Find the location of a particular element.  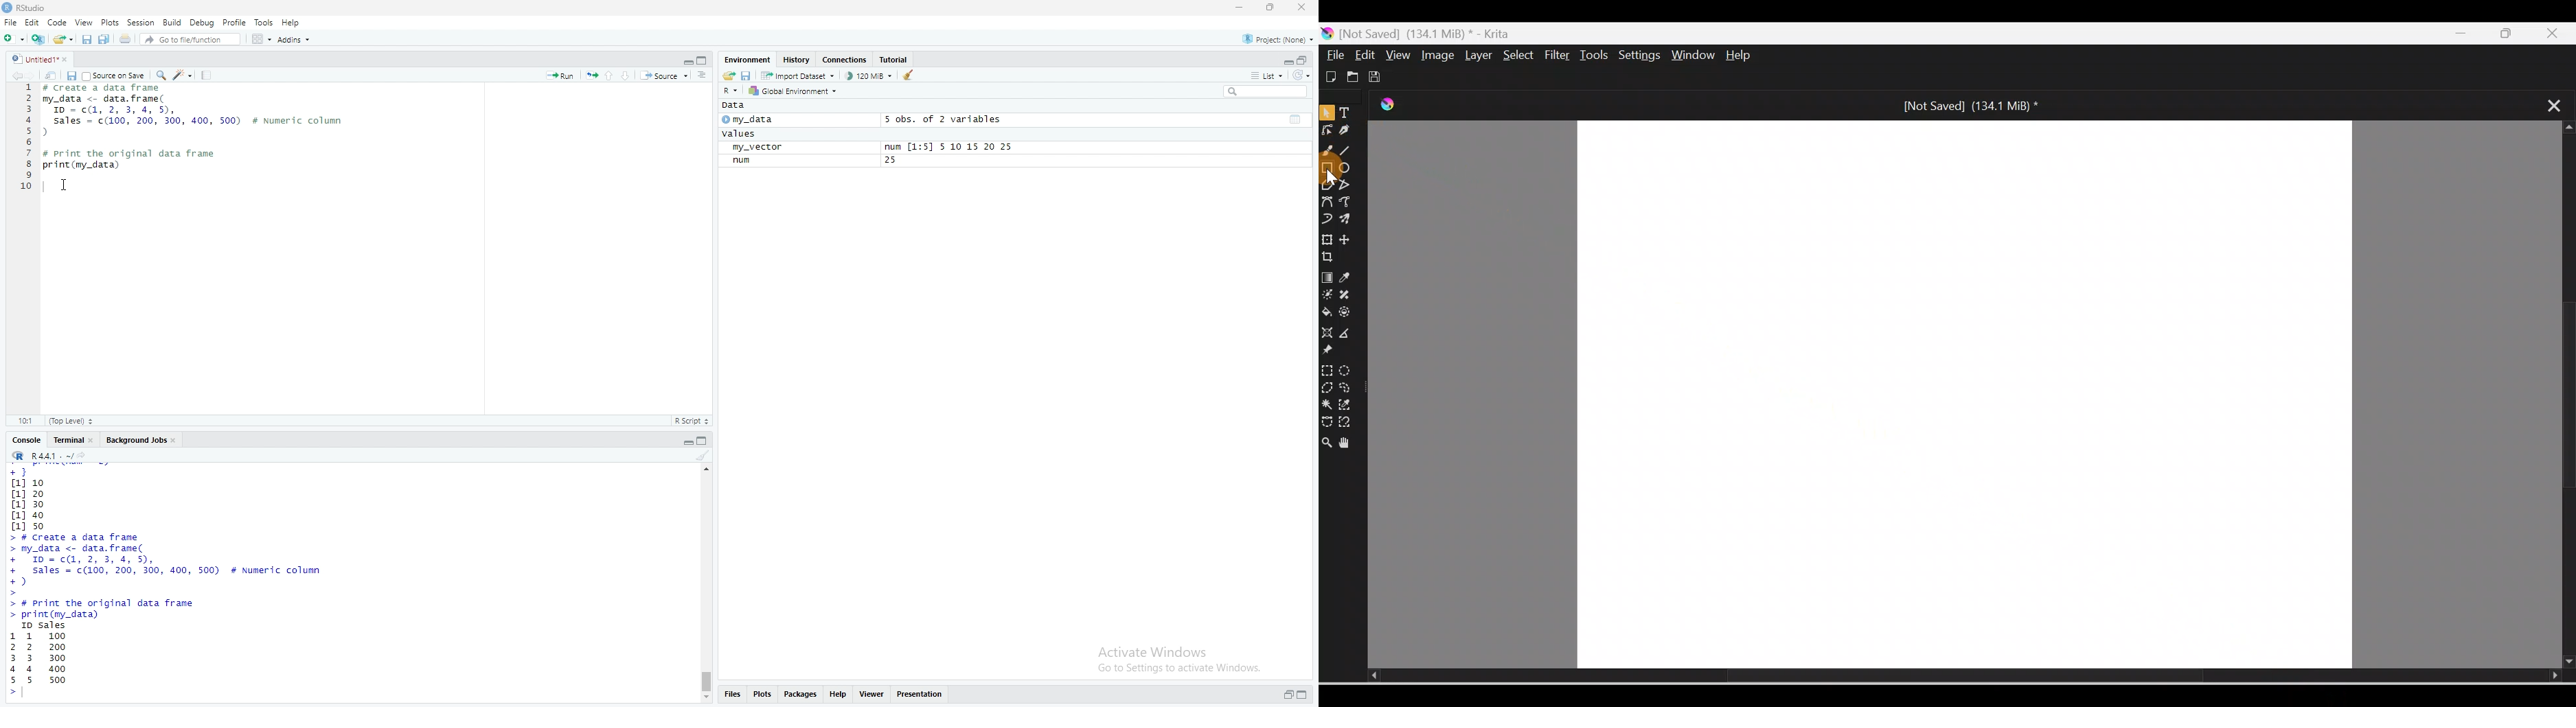

tutorial is located at coordinates (894, 60).